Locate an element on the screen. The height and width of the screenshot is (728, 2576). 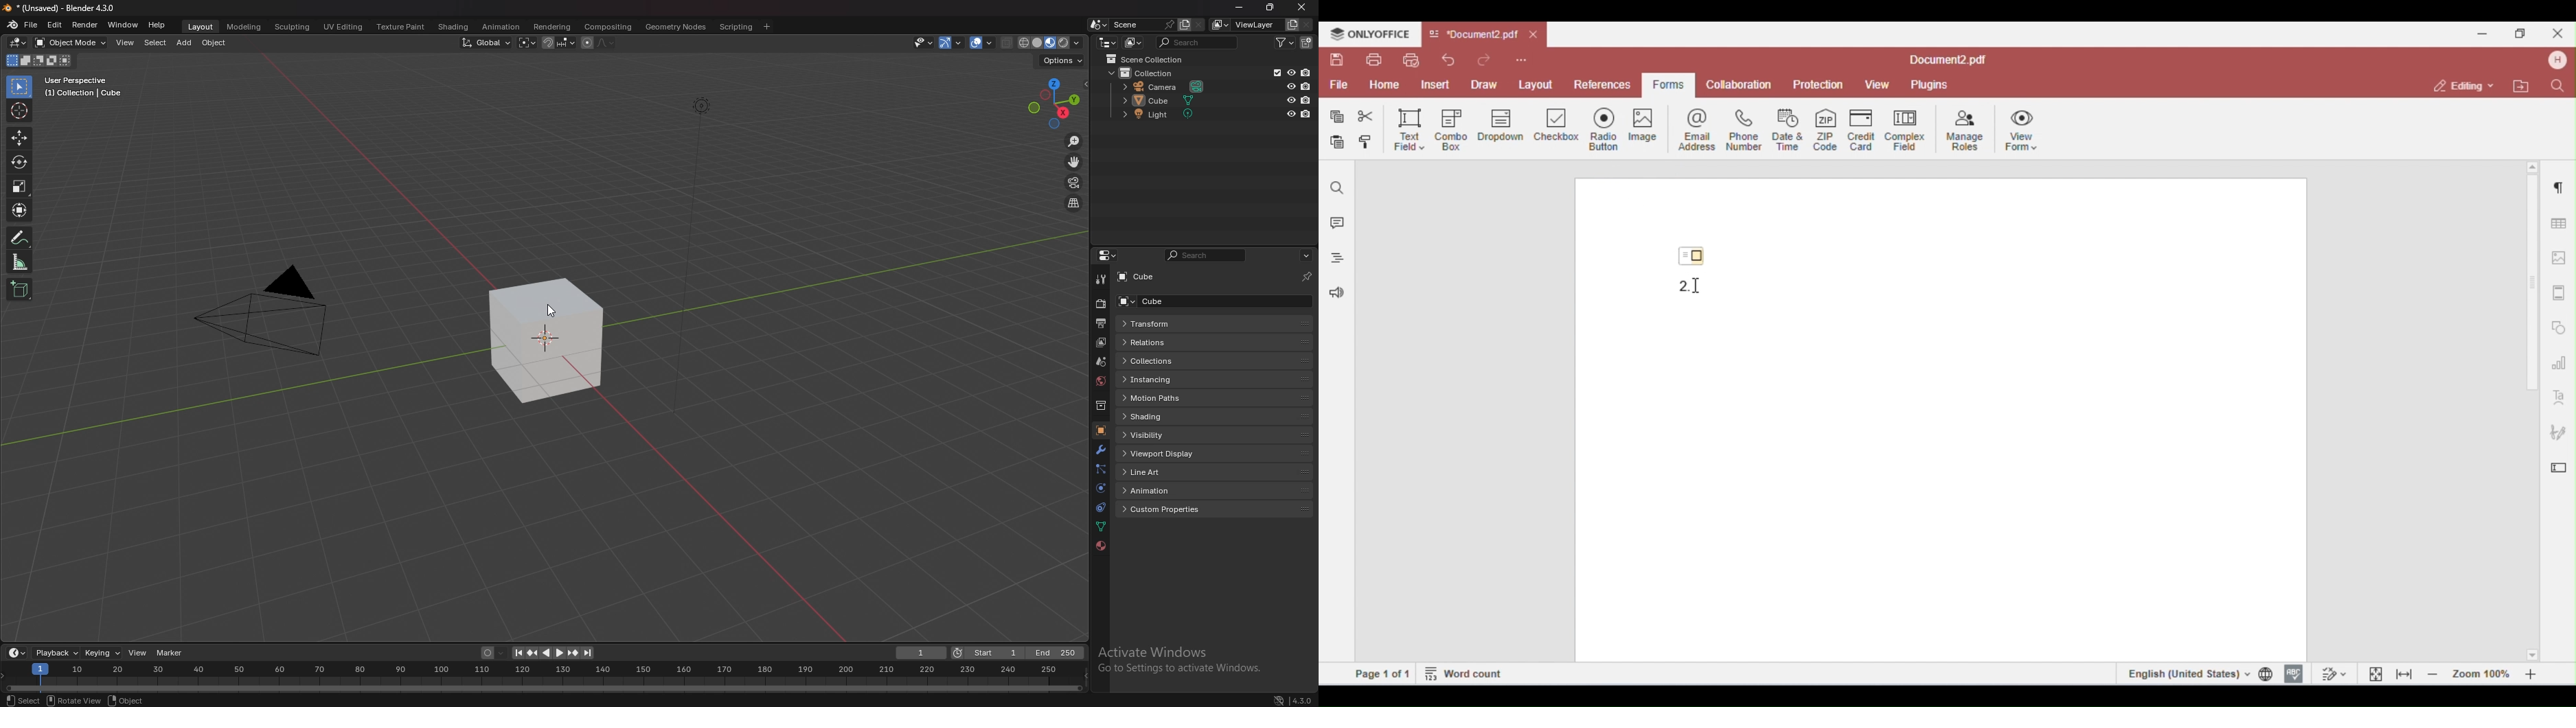
particles is located at coordinates (1099, 468).